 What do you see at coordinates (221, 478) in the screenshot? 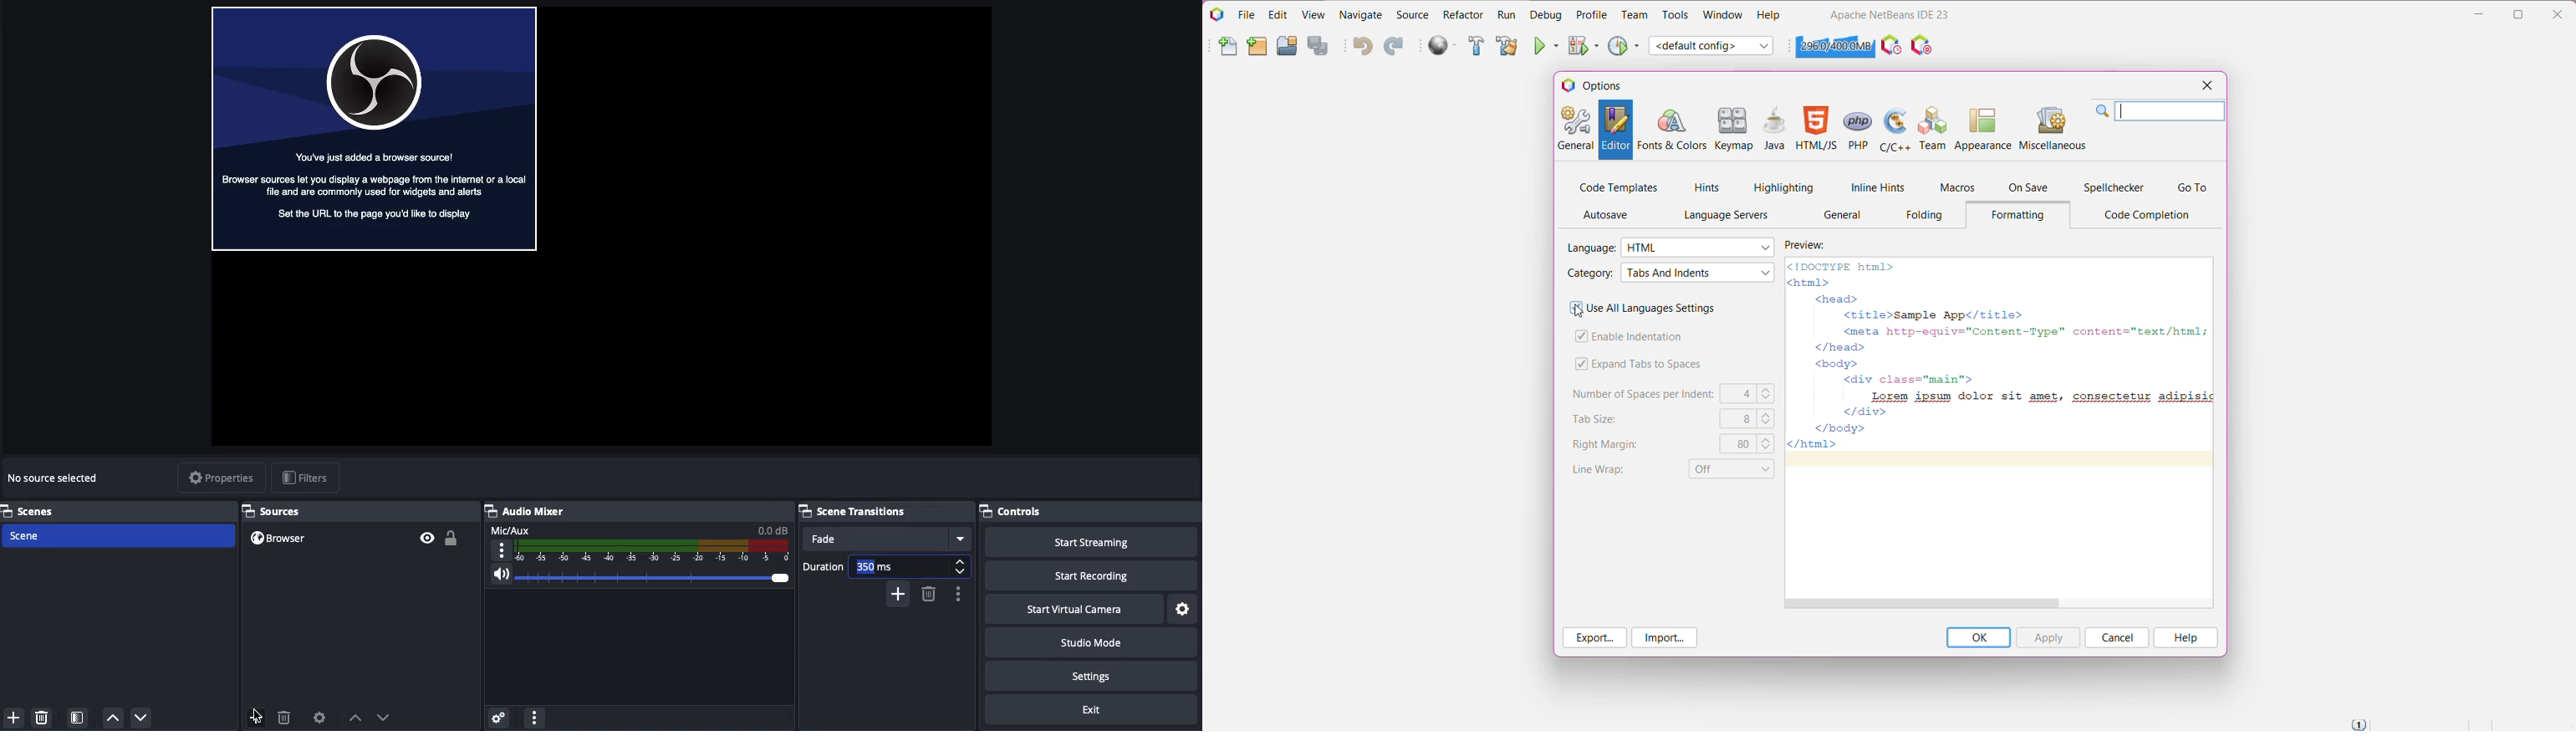
I see `Properties` at bounding box center [221, 478].